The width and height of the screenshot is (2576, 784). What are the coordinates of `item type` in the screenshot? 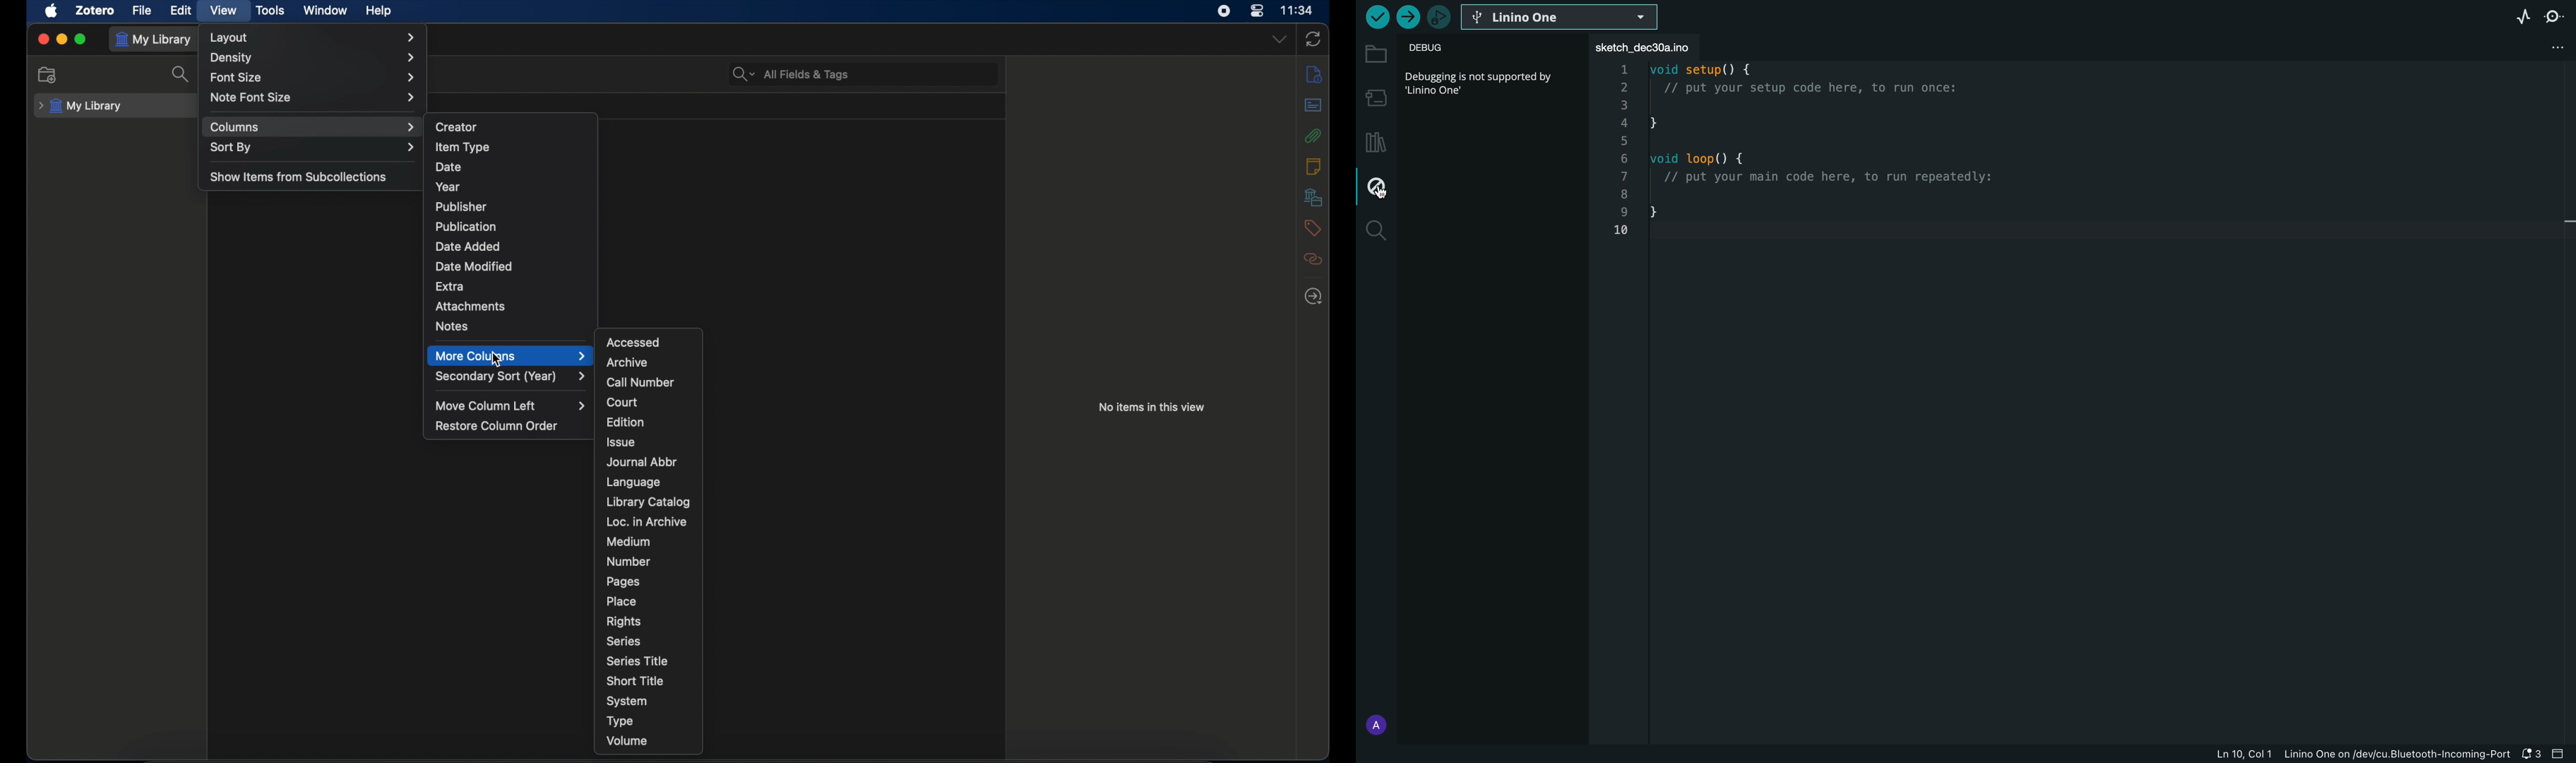 It's located at (463, 147).